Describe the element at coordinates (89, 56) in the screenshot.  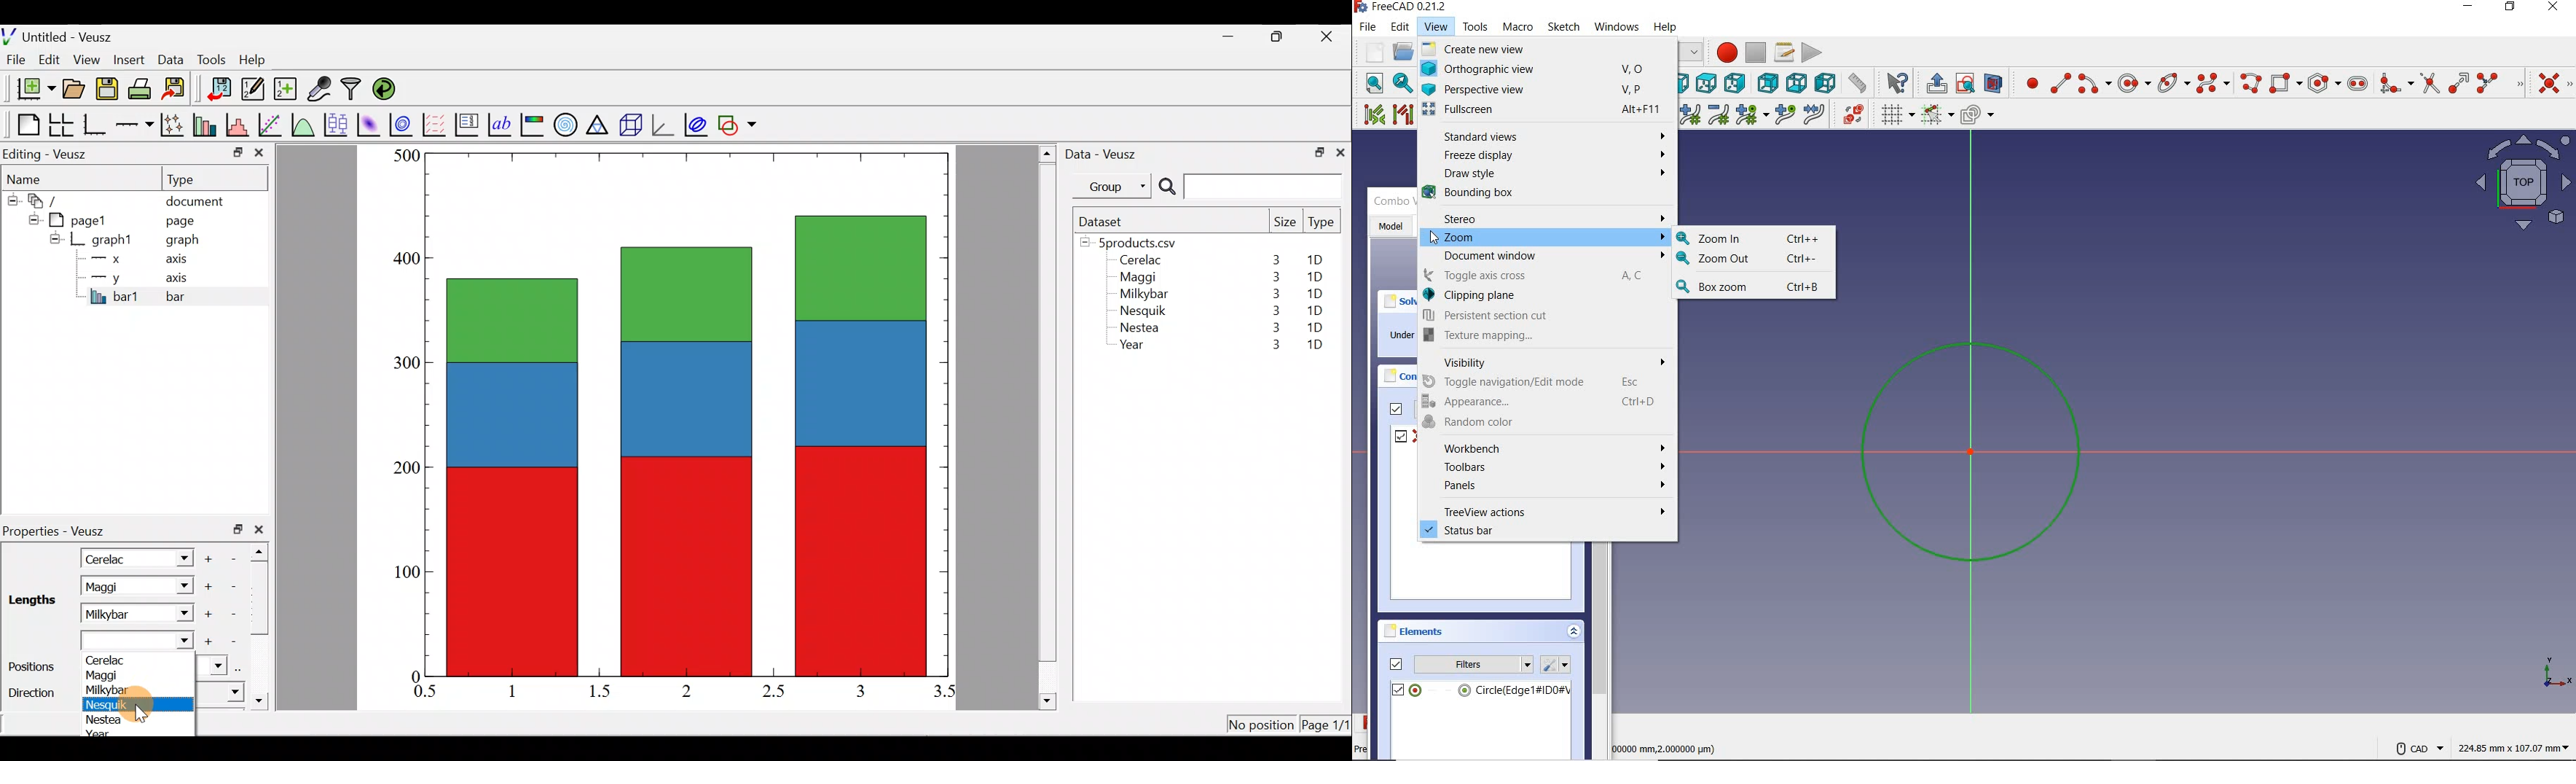
I see `View` at that location.